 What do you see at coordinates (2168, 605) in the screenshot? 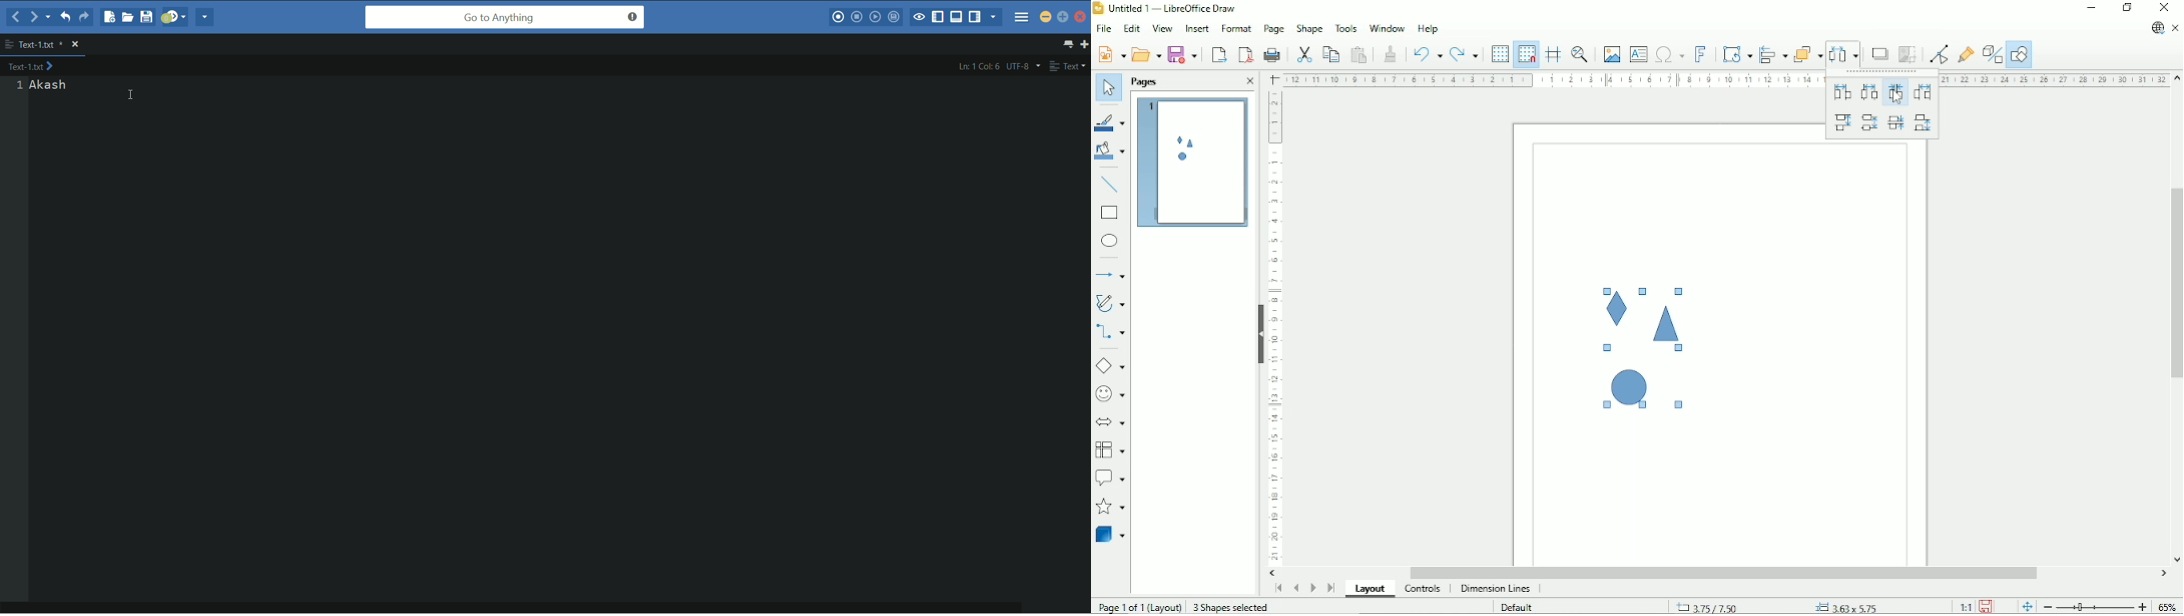
I see `Zoom factor` at bounding box center [2168, 605].